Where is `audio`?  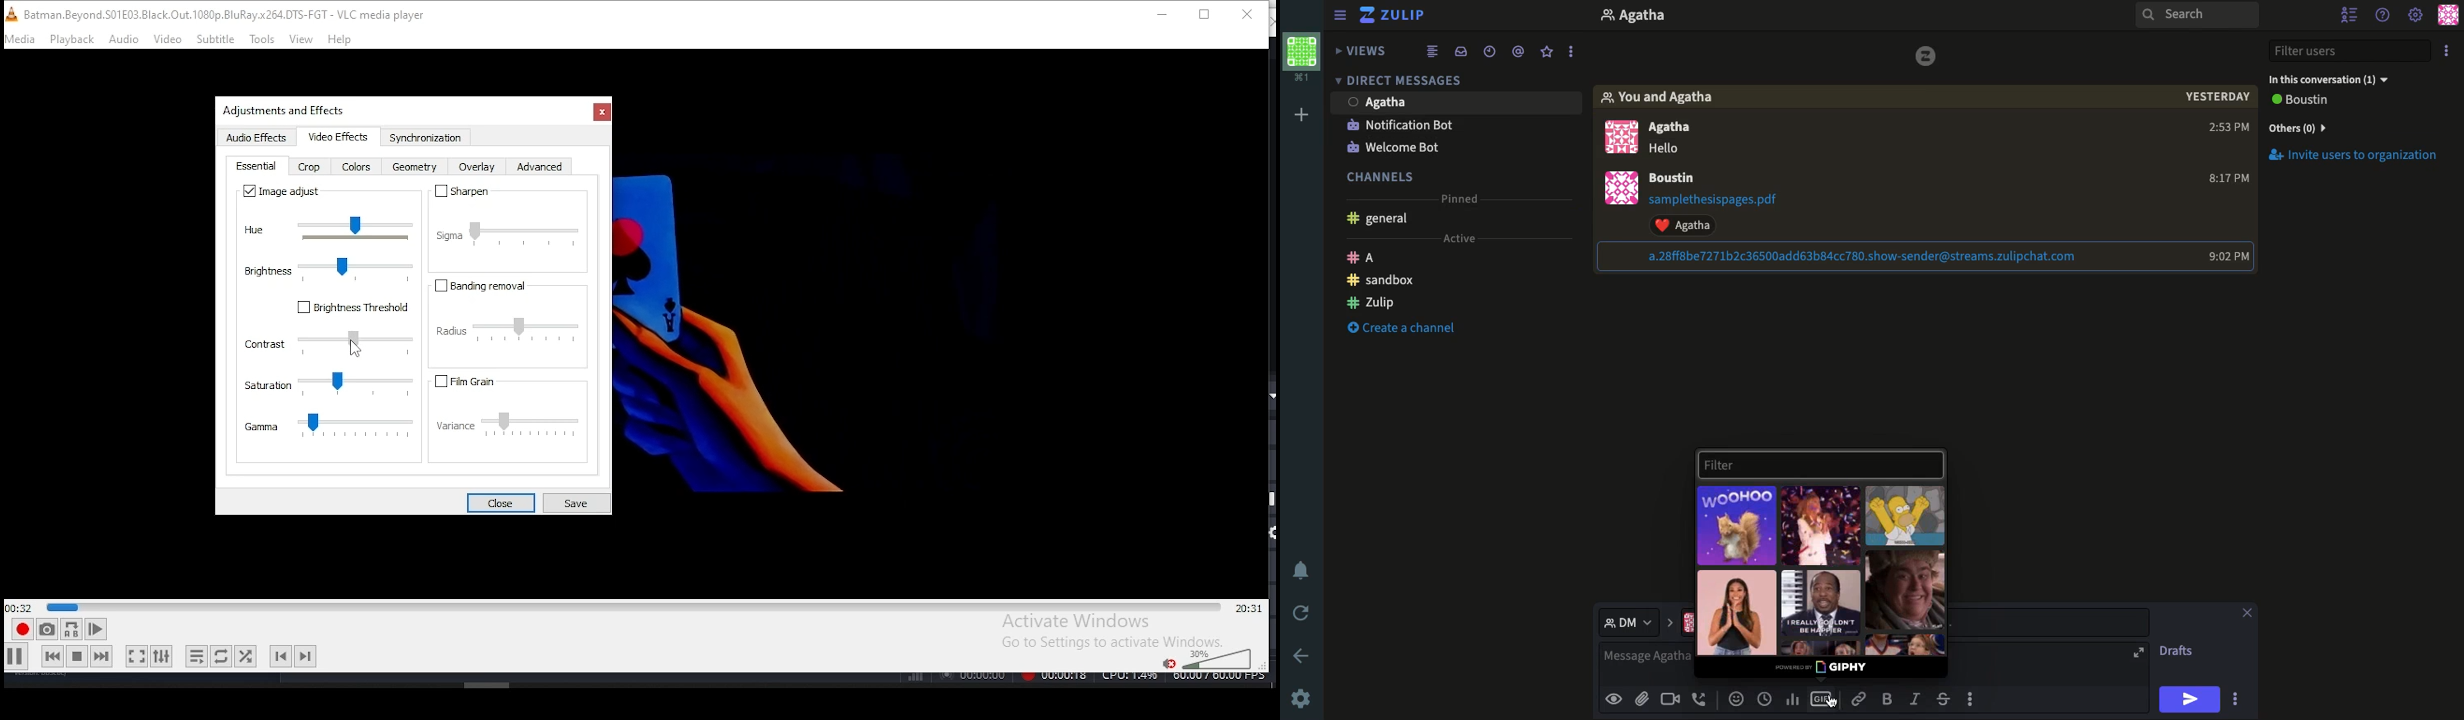 audio is located at coordinates (125, 40).